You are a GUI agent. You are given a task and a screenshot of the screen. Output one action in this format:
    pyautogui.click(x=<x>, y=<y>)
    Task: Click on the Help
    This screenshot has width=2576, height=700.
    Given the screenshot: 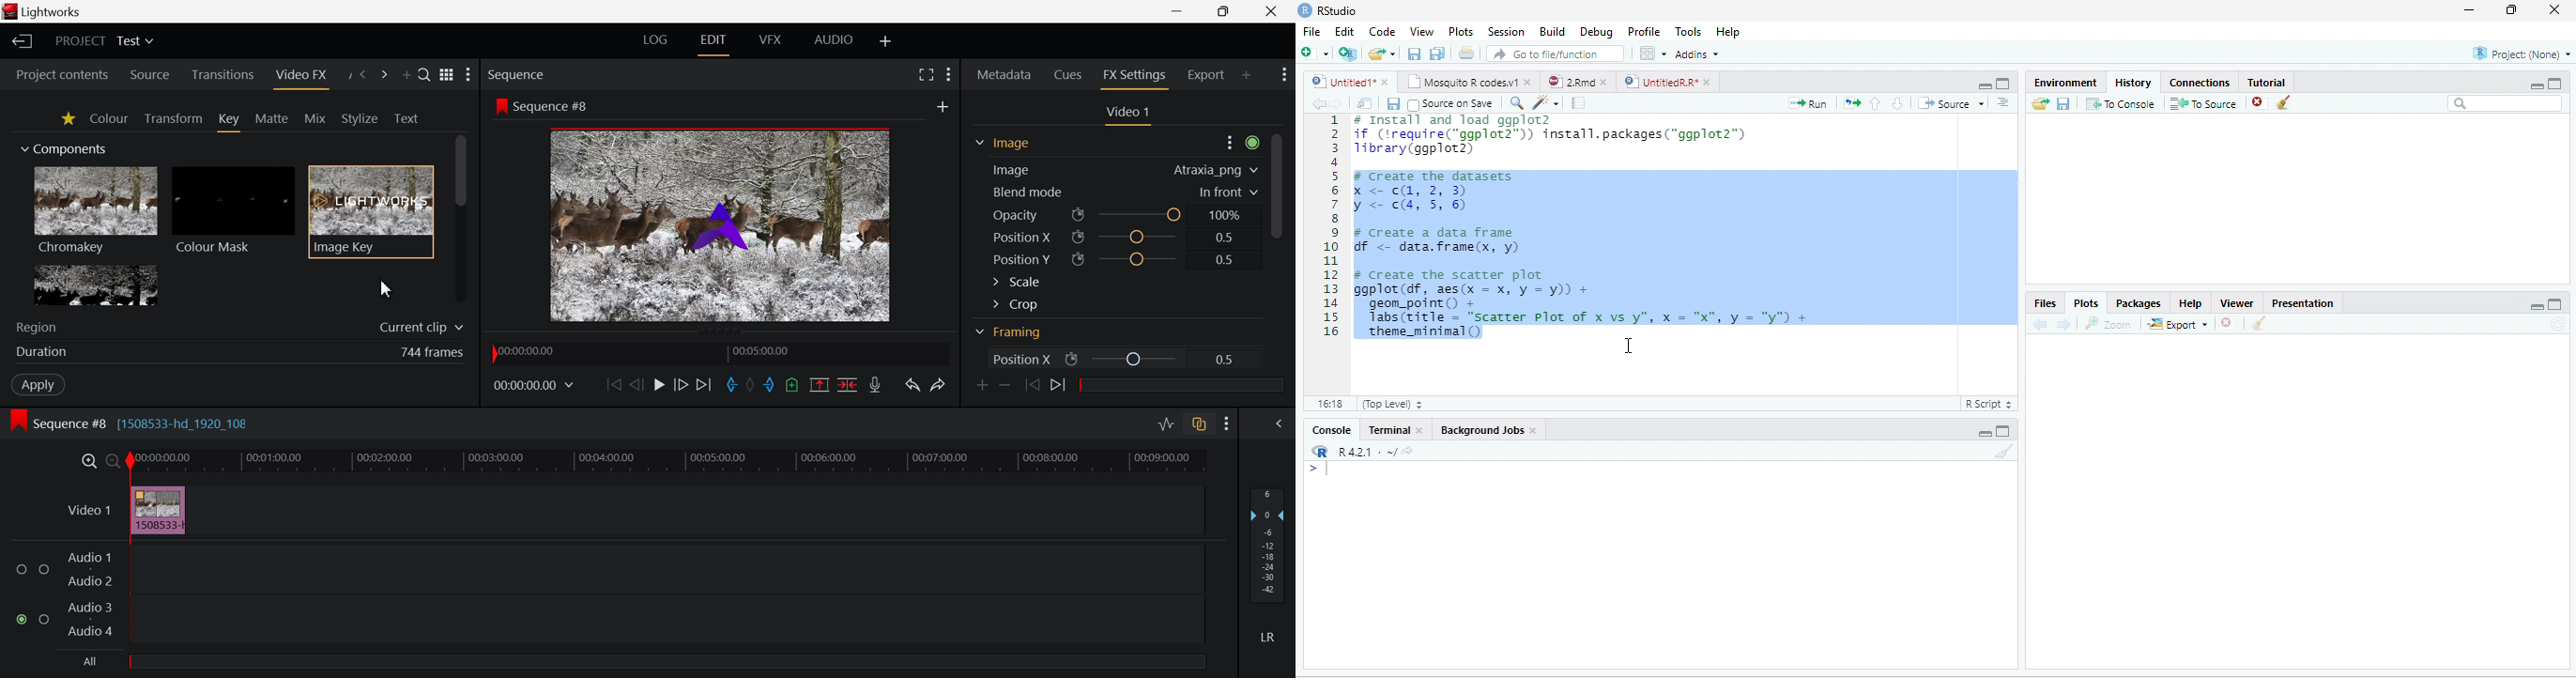 What is the action you would take?
    pyautogui.click(x=1729, y=31)
    